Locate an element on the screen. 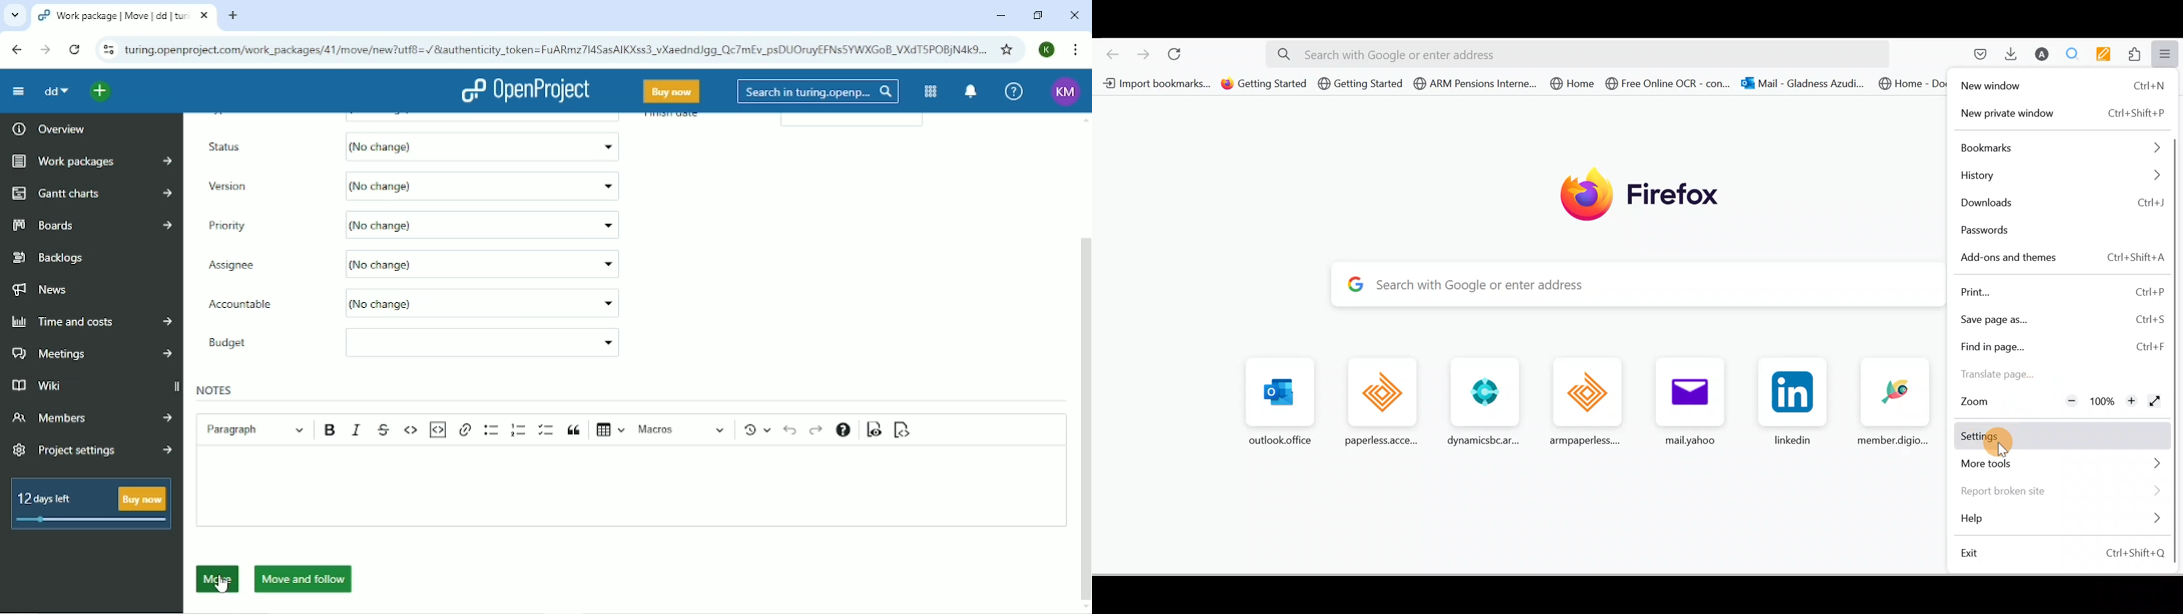  Site is located at coordinates (556, 50).